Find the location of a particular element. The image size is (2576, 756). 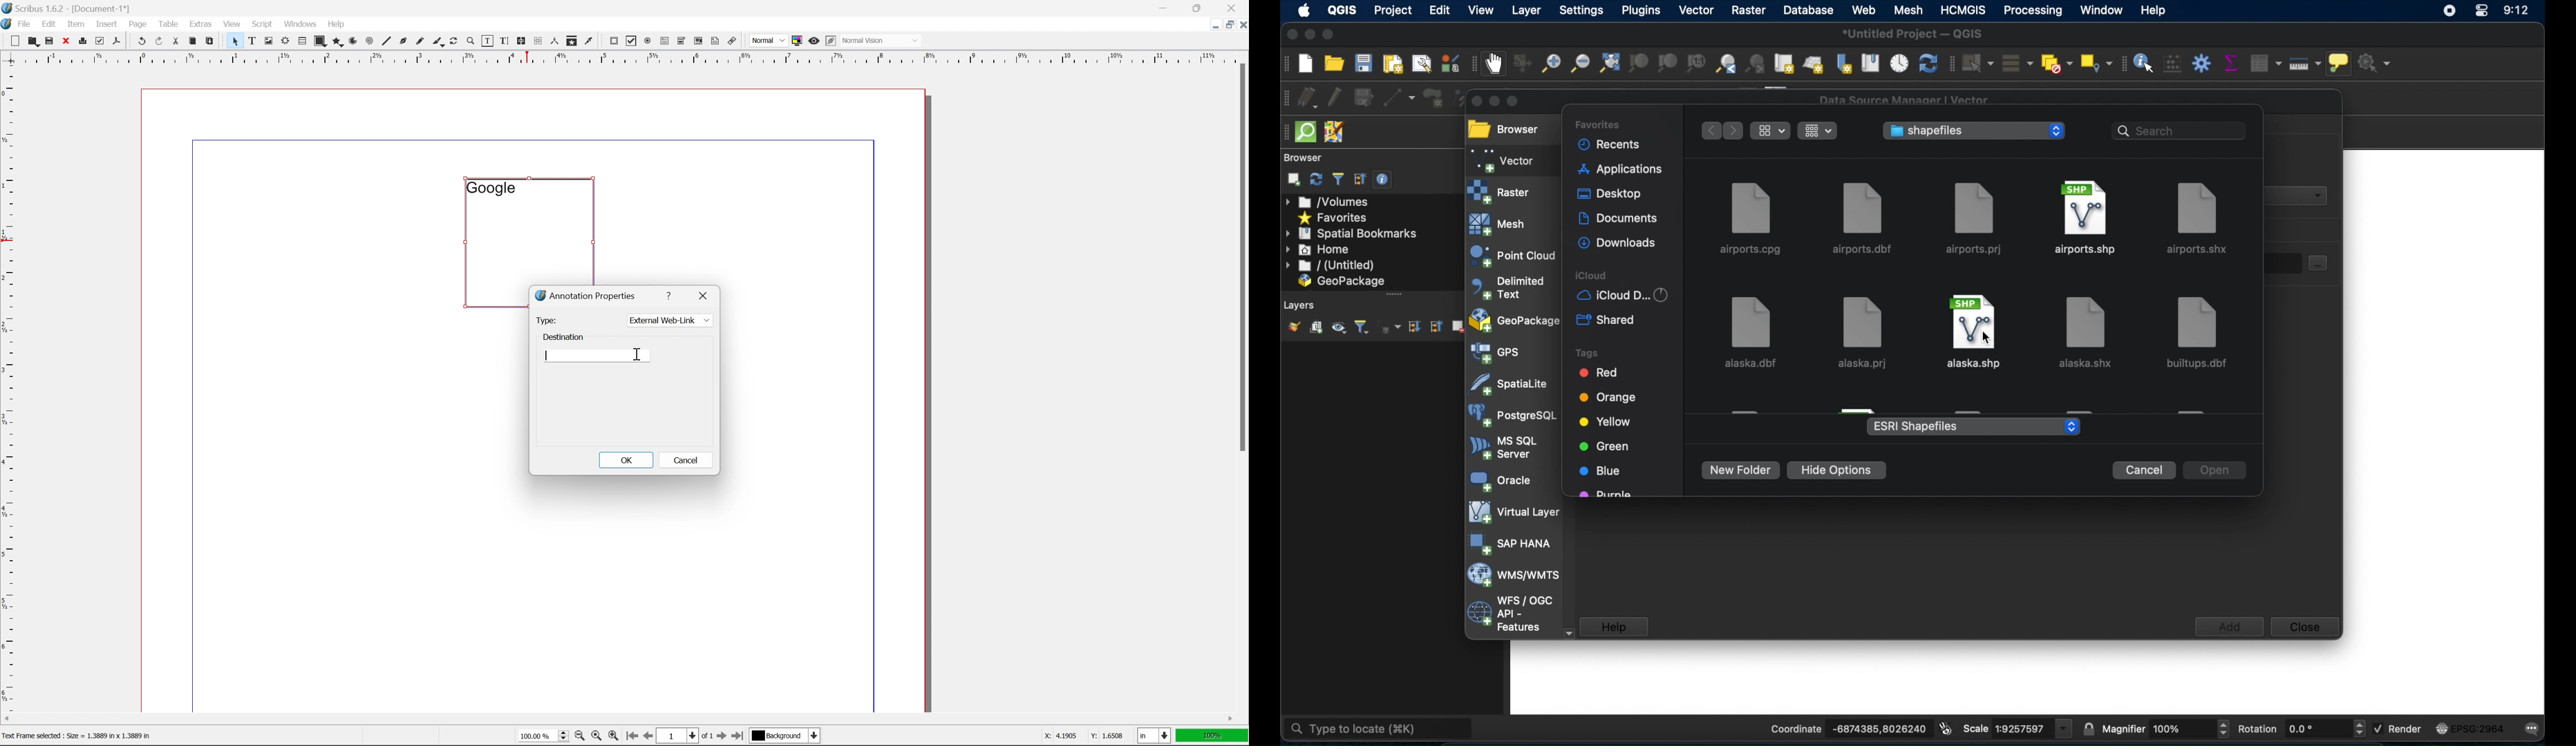

show map tops is located at coordinates (2342, 64).